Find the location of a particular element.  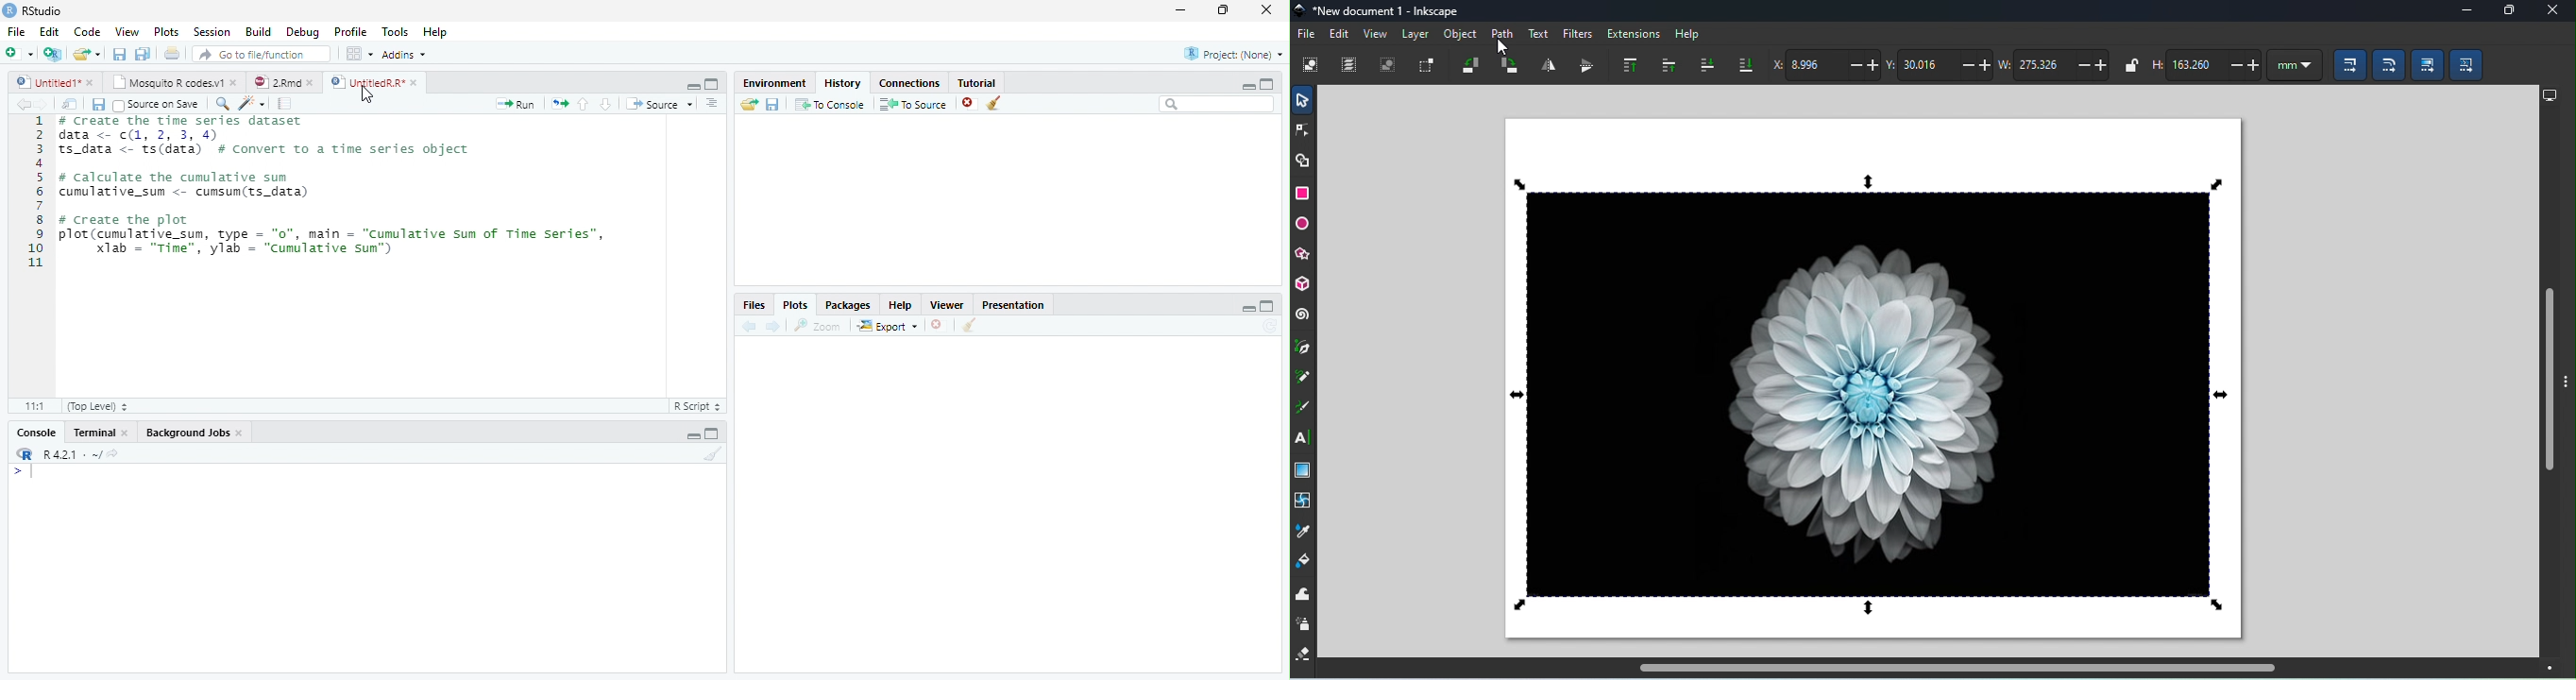

Width of the selection is located at coordinates (2057, 66).